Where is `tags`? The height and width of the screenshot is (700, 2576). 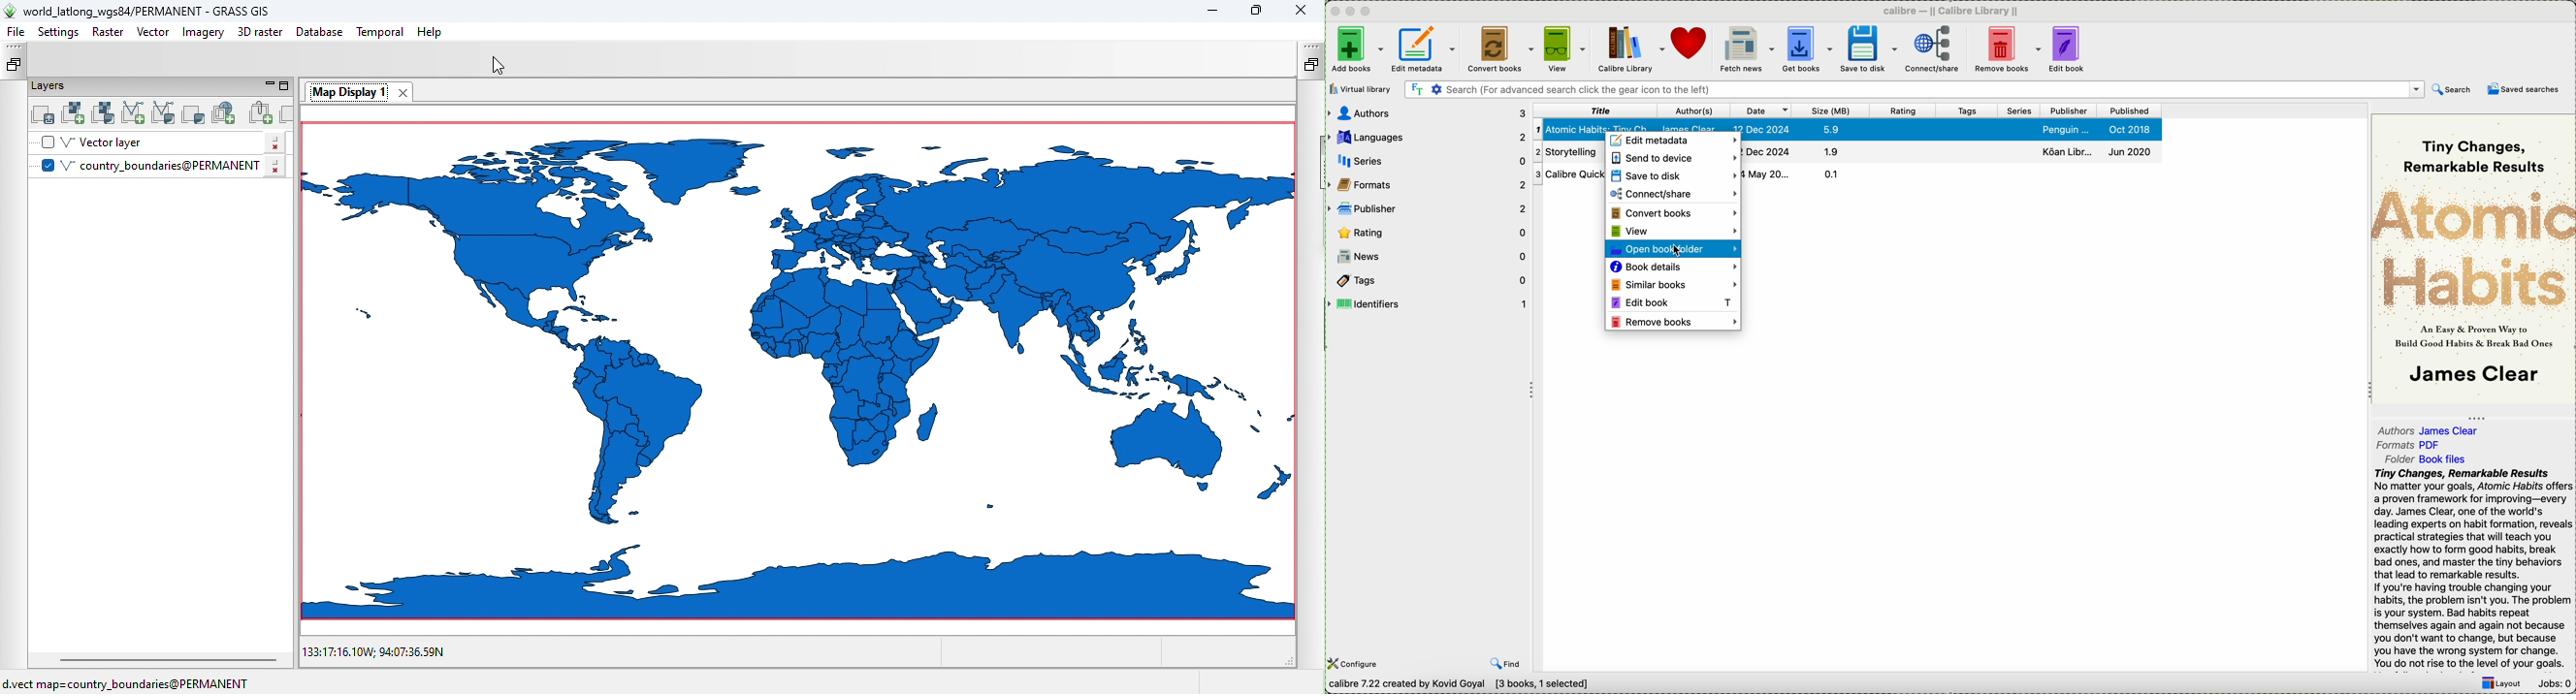
tags is located at coordinates (1969, 111).